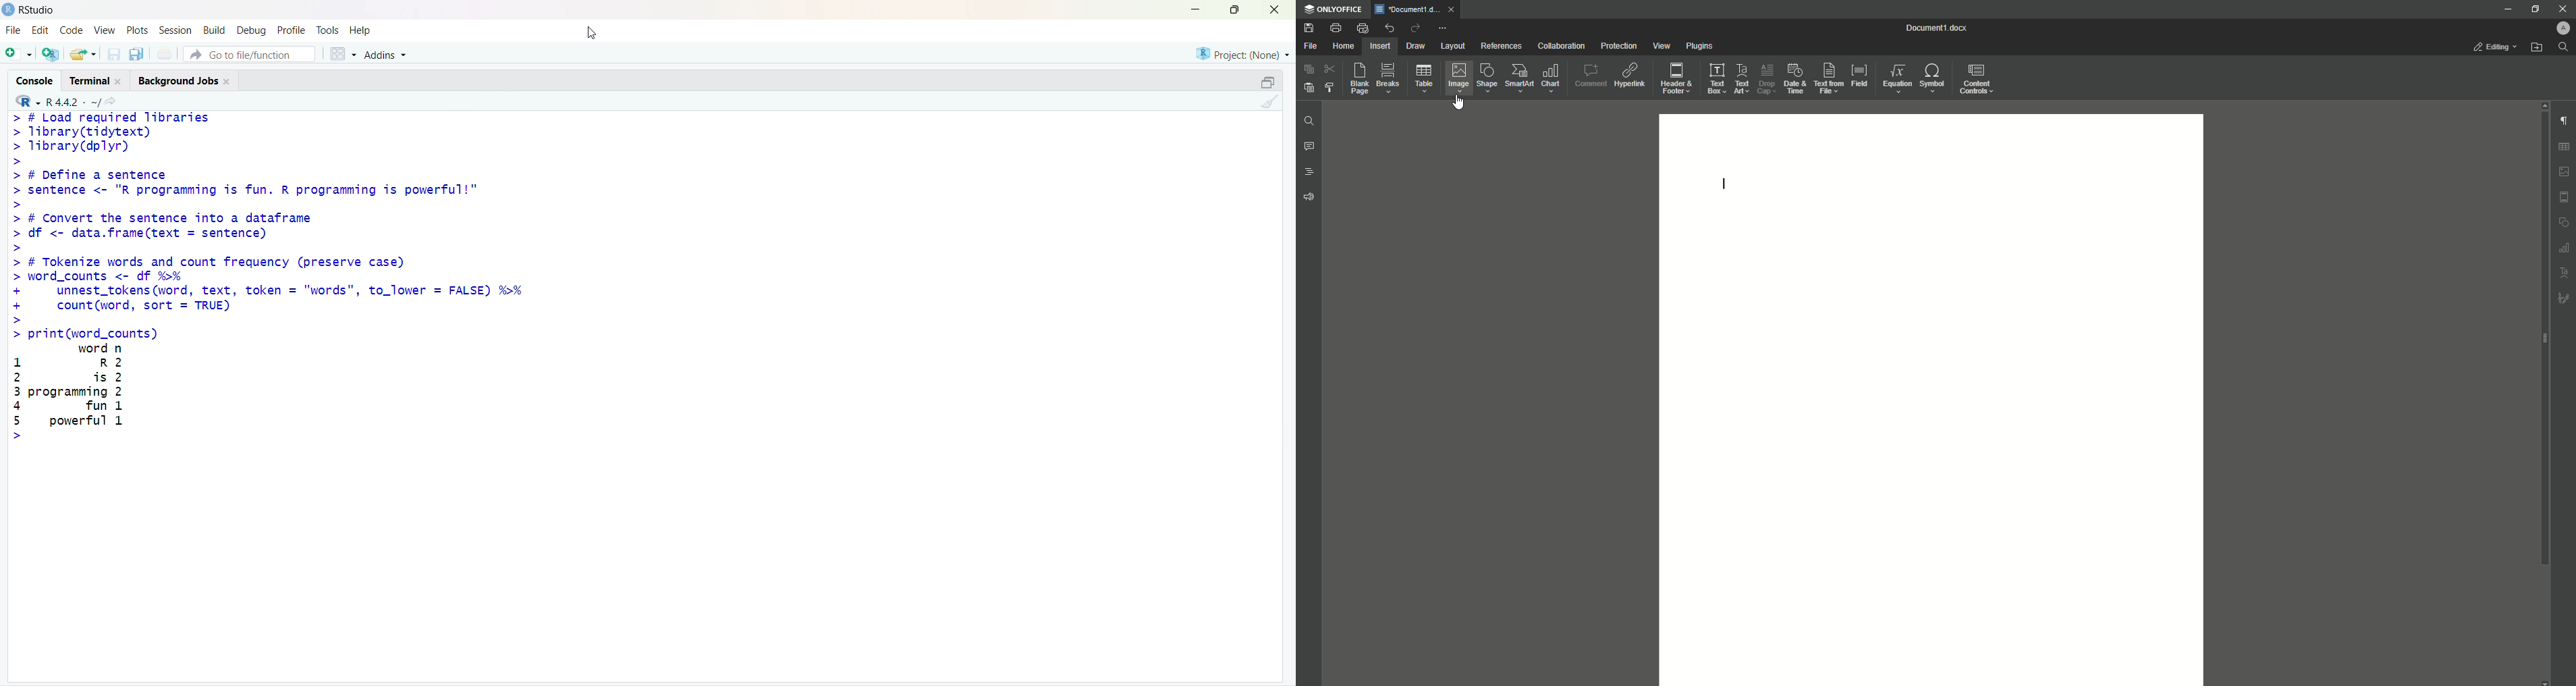 This screenshot has height=700, width=2576. Describe the element at coordinates (386, 56) in the screenshot. I see `addins` at that location.